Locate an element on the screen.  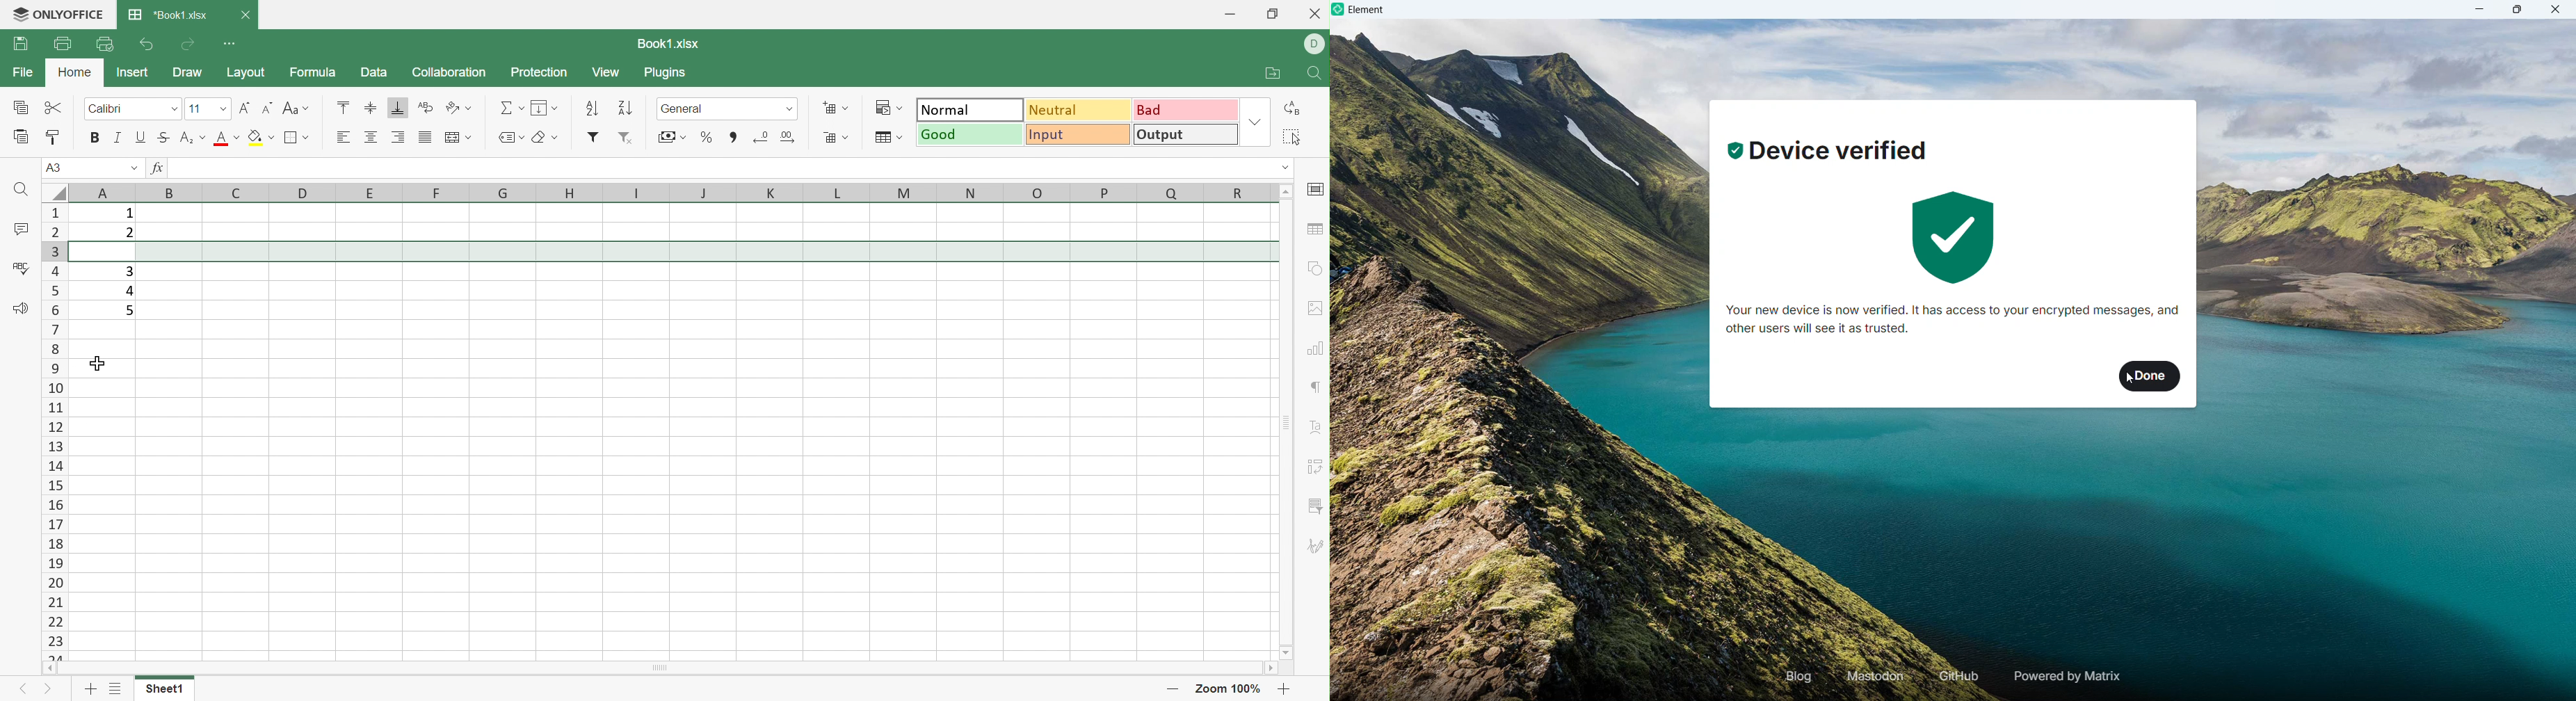
Align Center is located at coordinates (373, 136).